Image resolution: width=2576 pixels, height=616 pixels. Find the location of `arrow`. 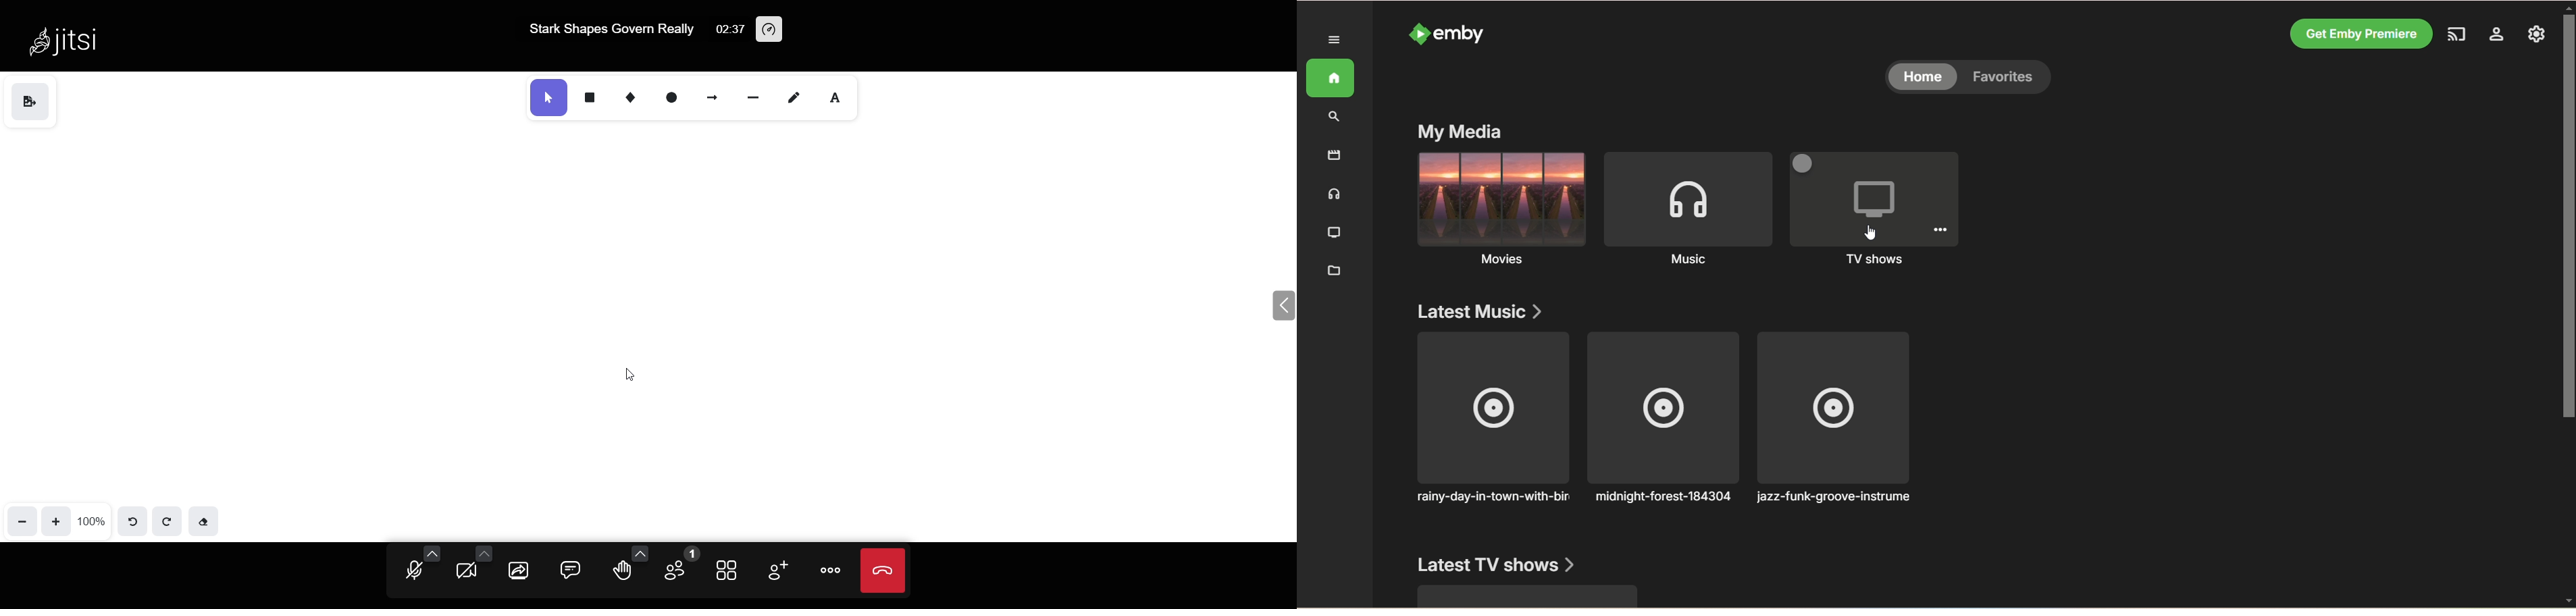

arrow is located at coordinates (713, 96).